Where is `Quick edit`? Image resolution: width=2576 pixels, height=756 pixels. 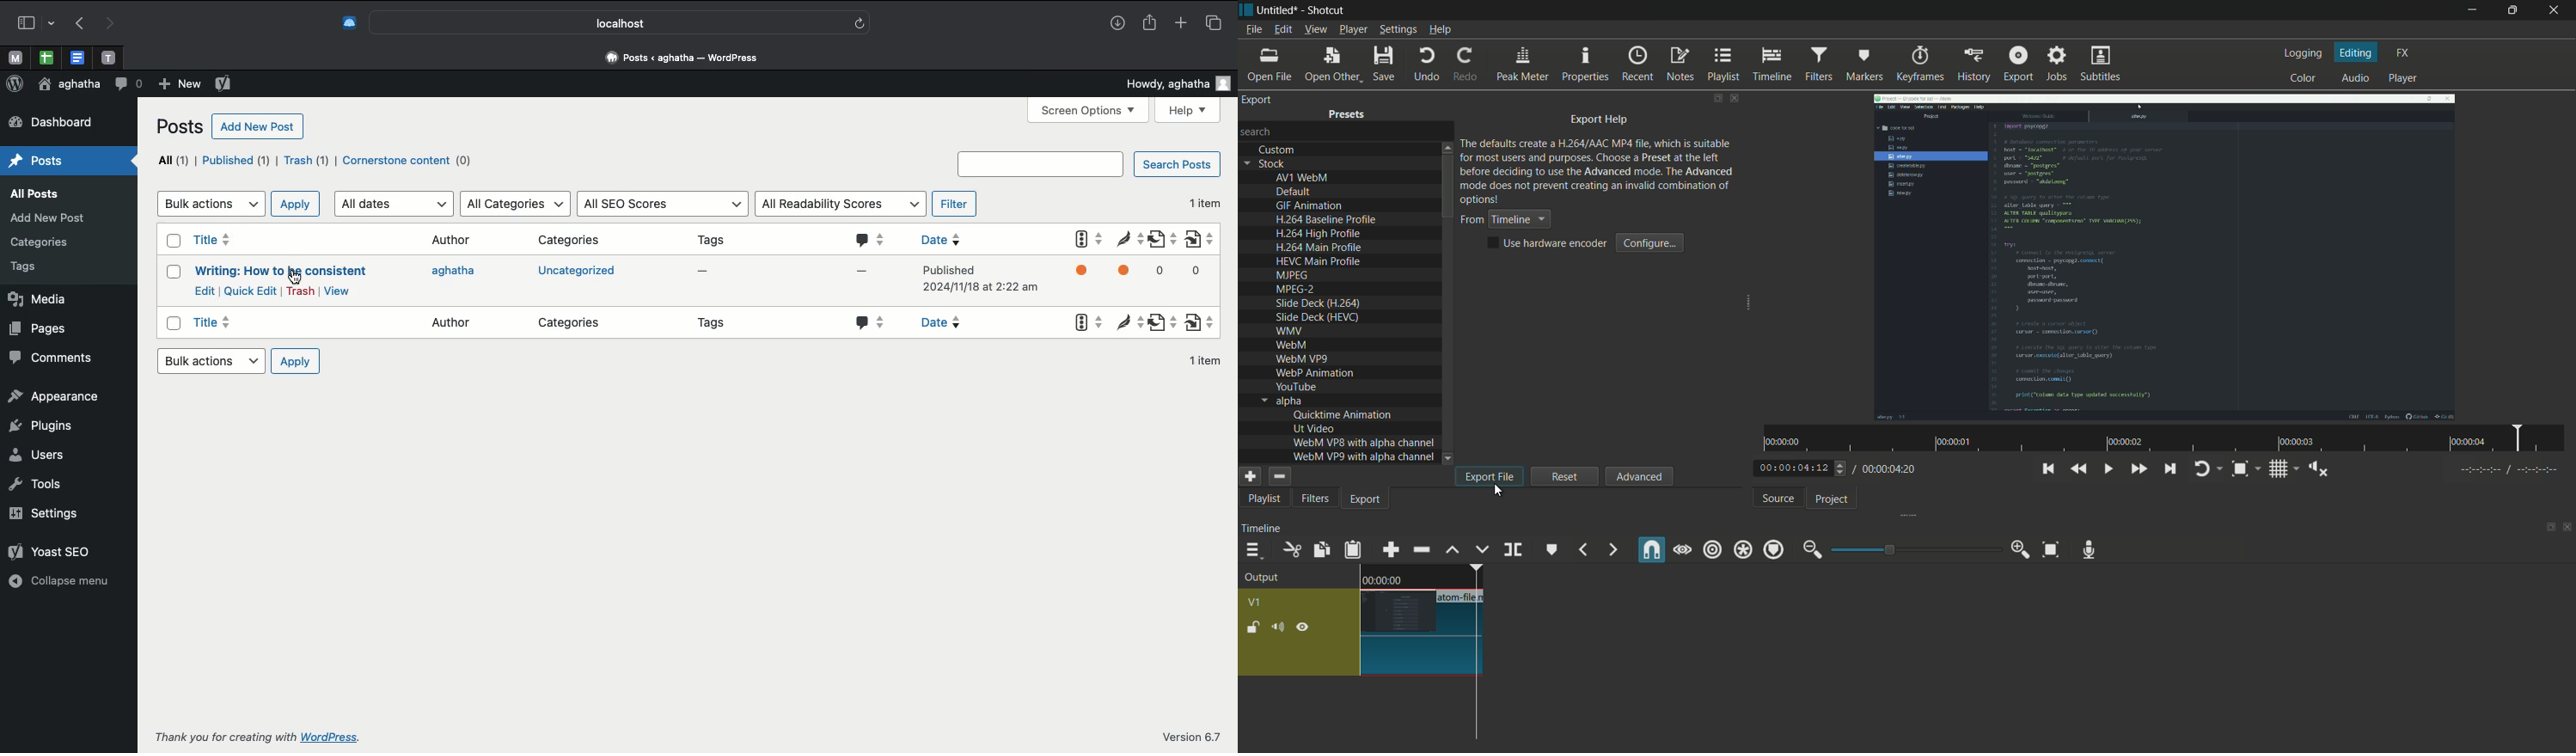 Quick edit is located at coordinates (249, 291).